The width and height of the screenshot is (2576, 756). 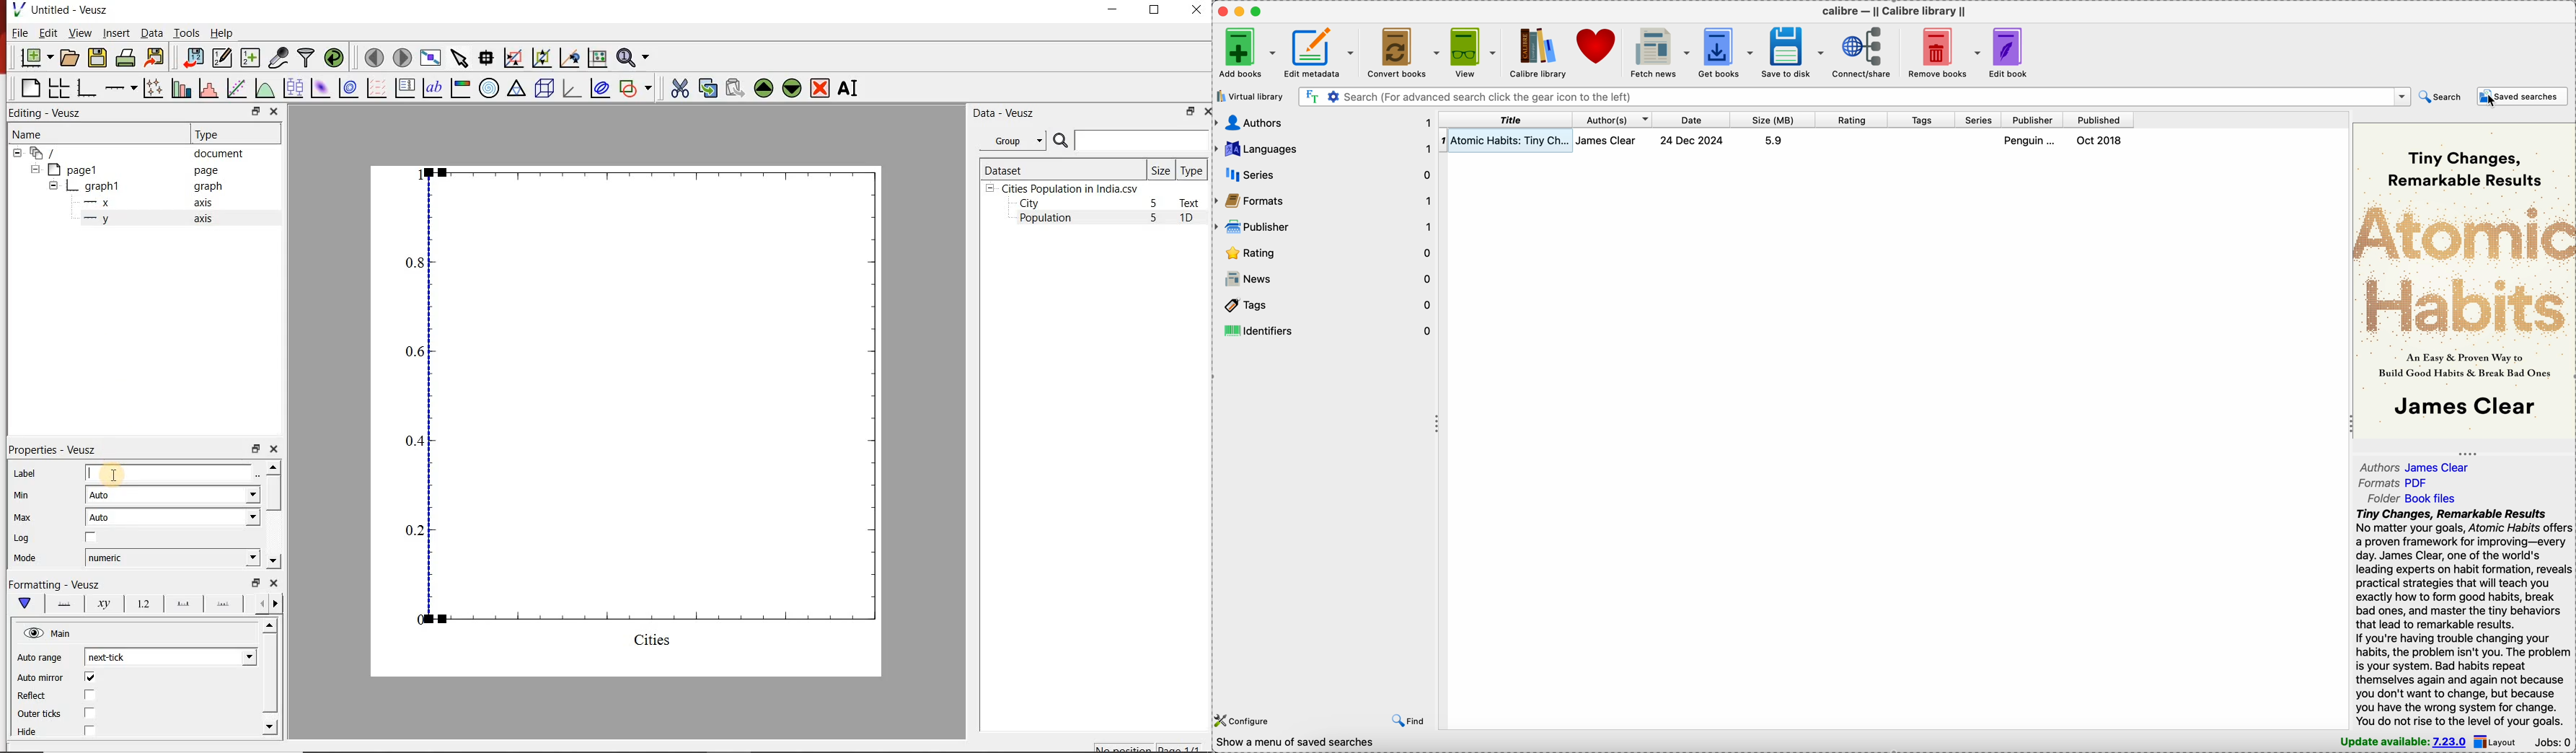 What do you see at coordinates (81, 133) in the screenshot?
I see `Name` at bounding box center [81, 133].